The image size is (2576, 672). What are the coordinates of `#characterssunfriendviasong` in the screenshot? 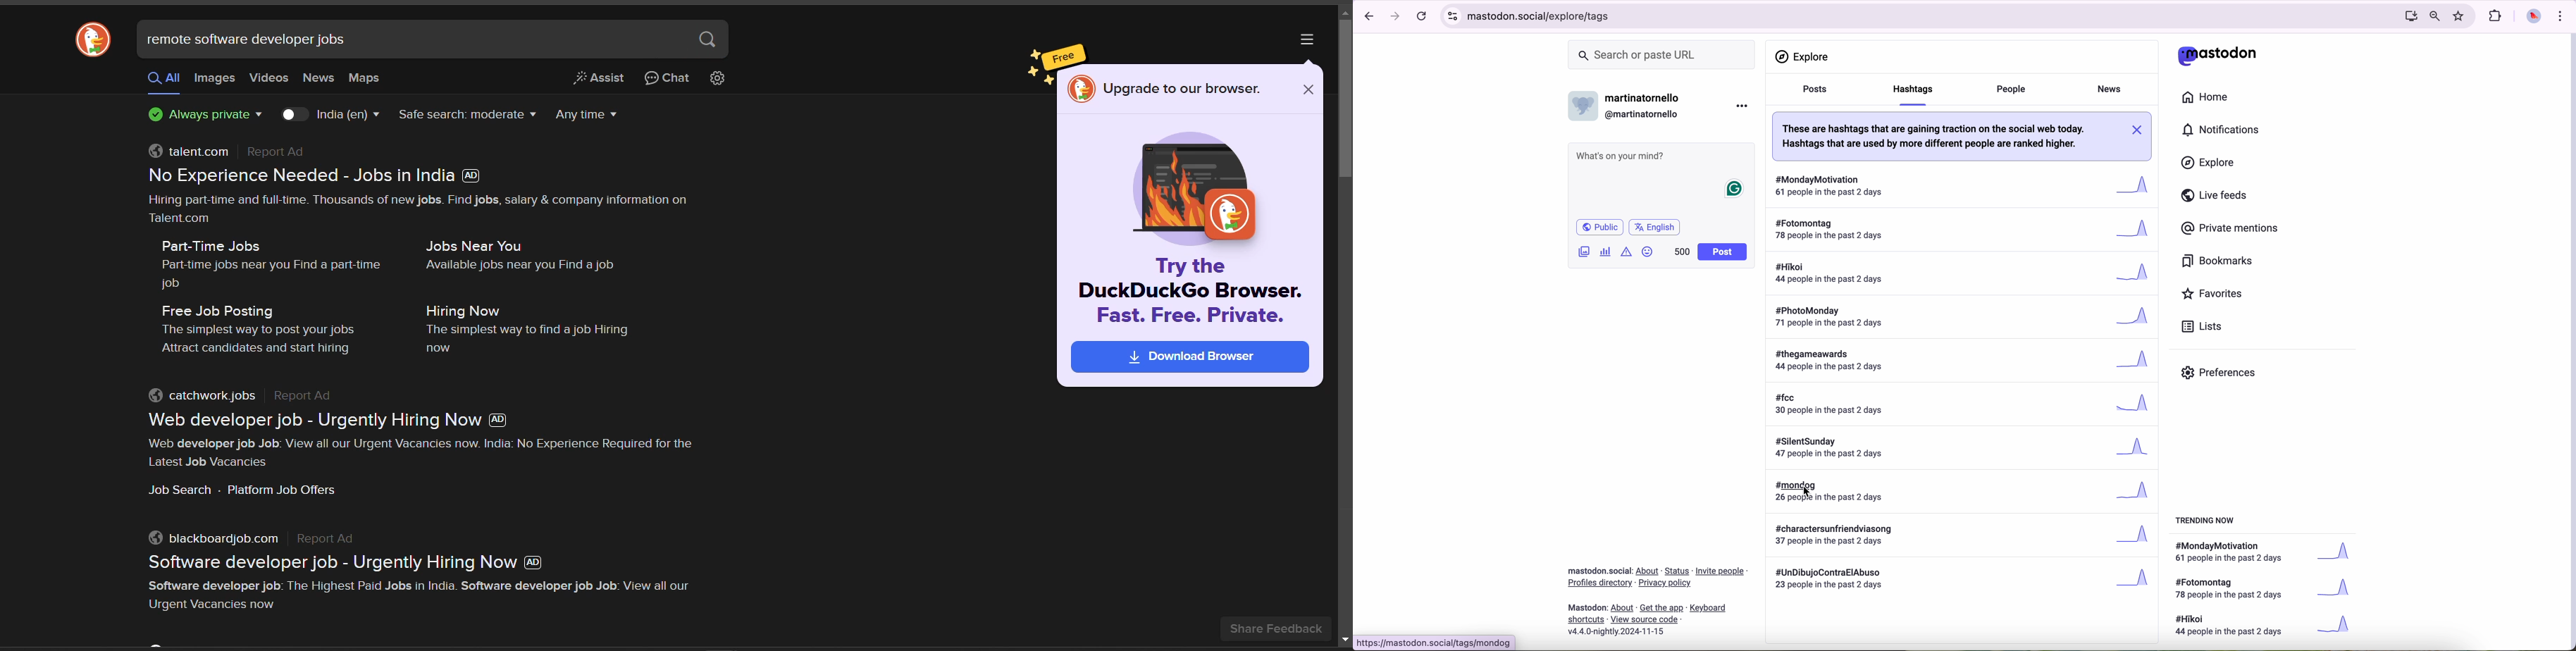 It's located at (1962, 536).